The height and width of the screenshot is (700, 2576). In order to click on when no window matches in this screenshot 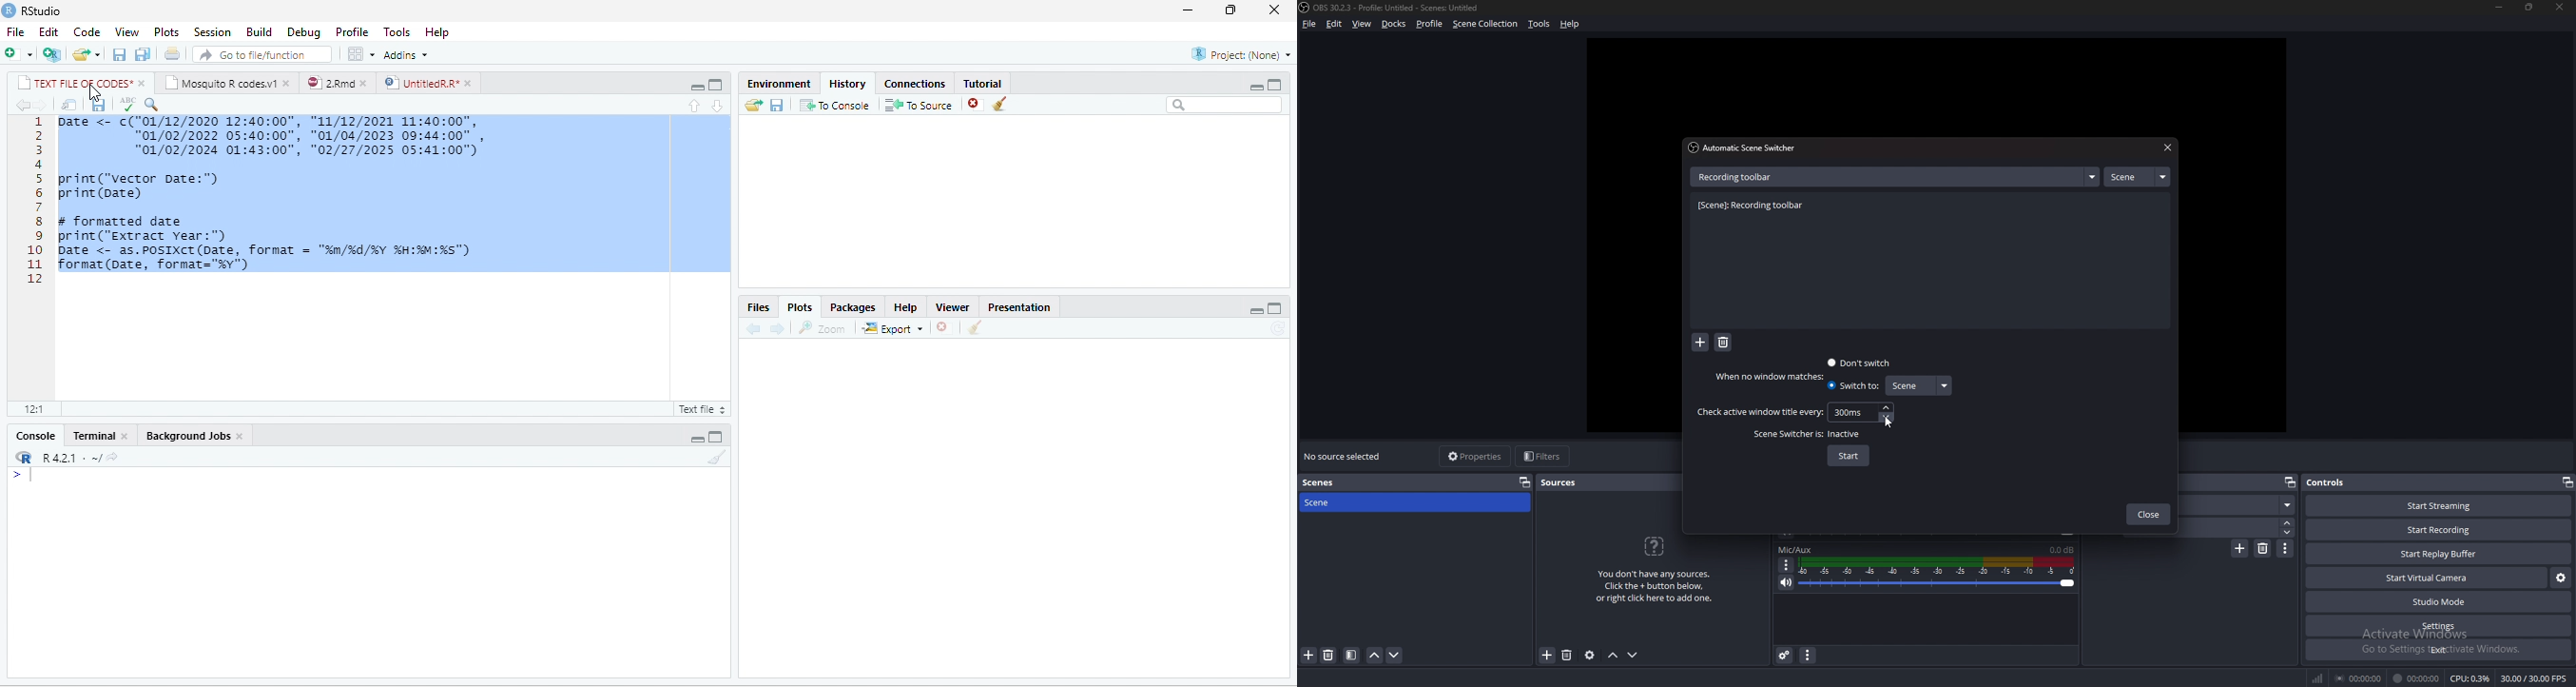, I will do `click(1773, 376)`.